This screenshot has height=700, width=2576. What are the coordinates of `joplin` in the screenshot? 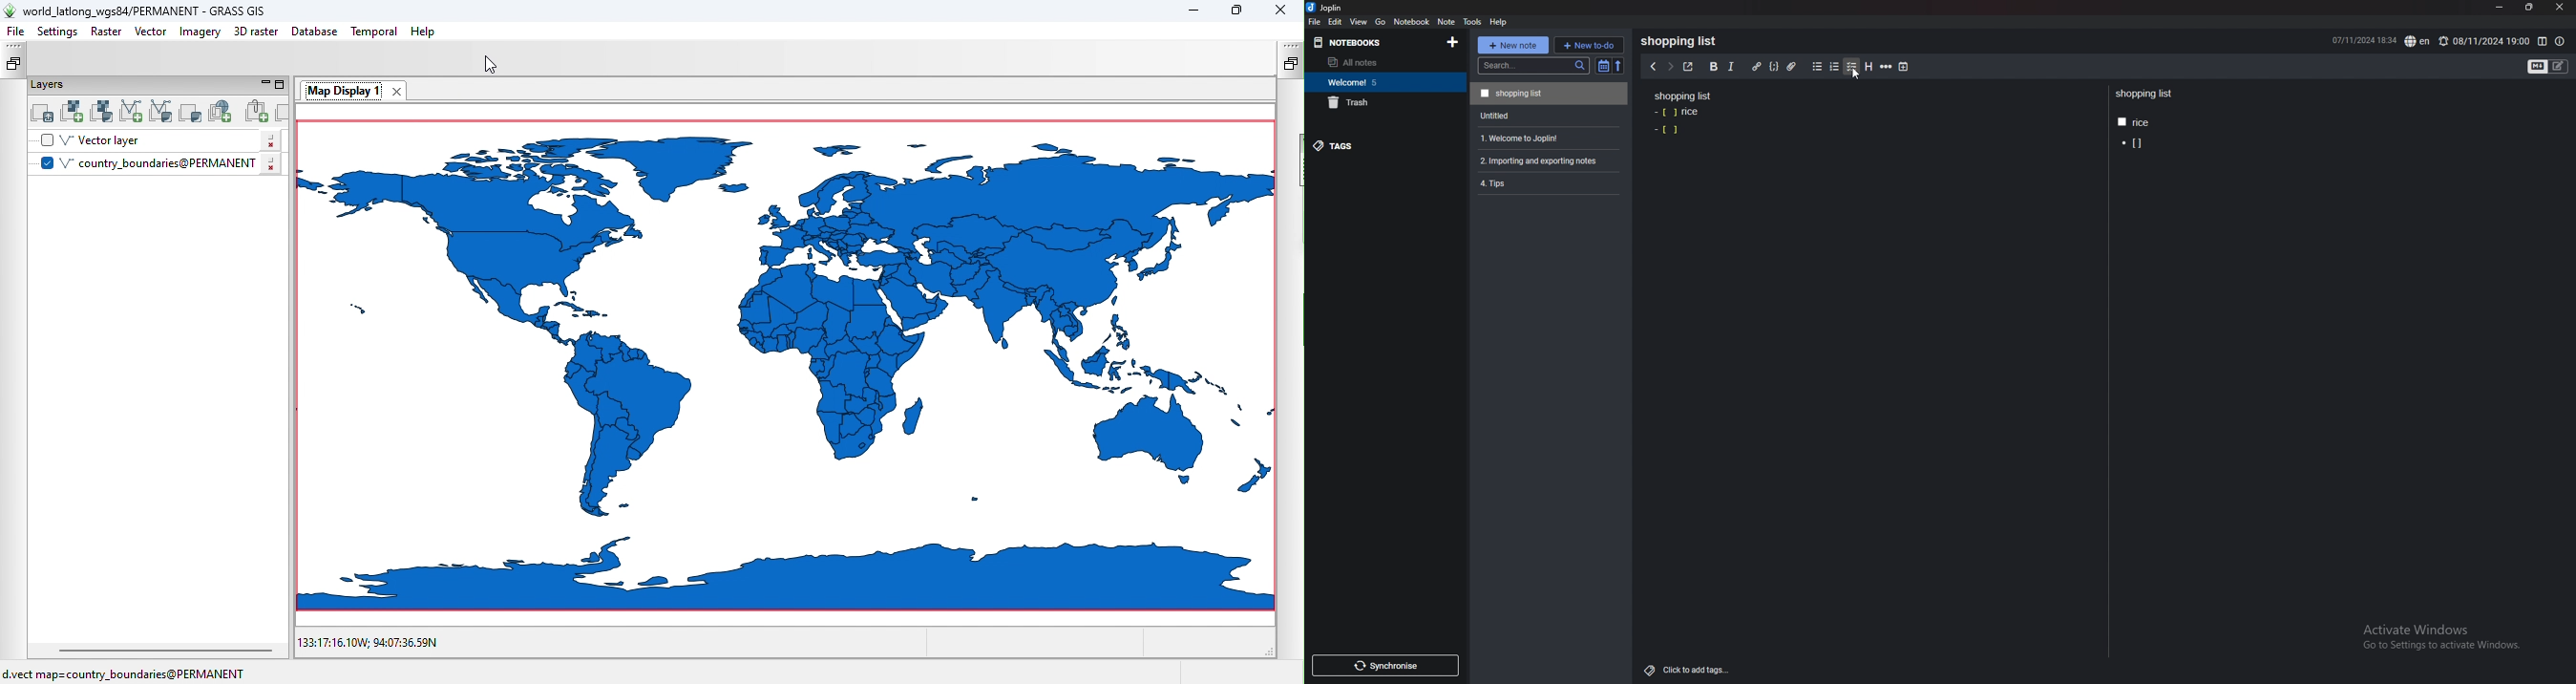 It's located at (1327, 7).